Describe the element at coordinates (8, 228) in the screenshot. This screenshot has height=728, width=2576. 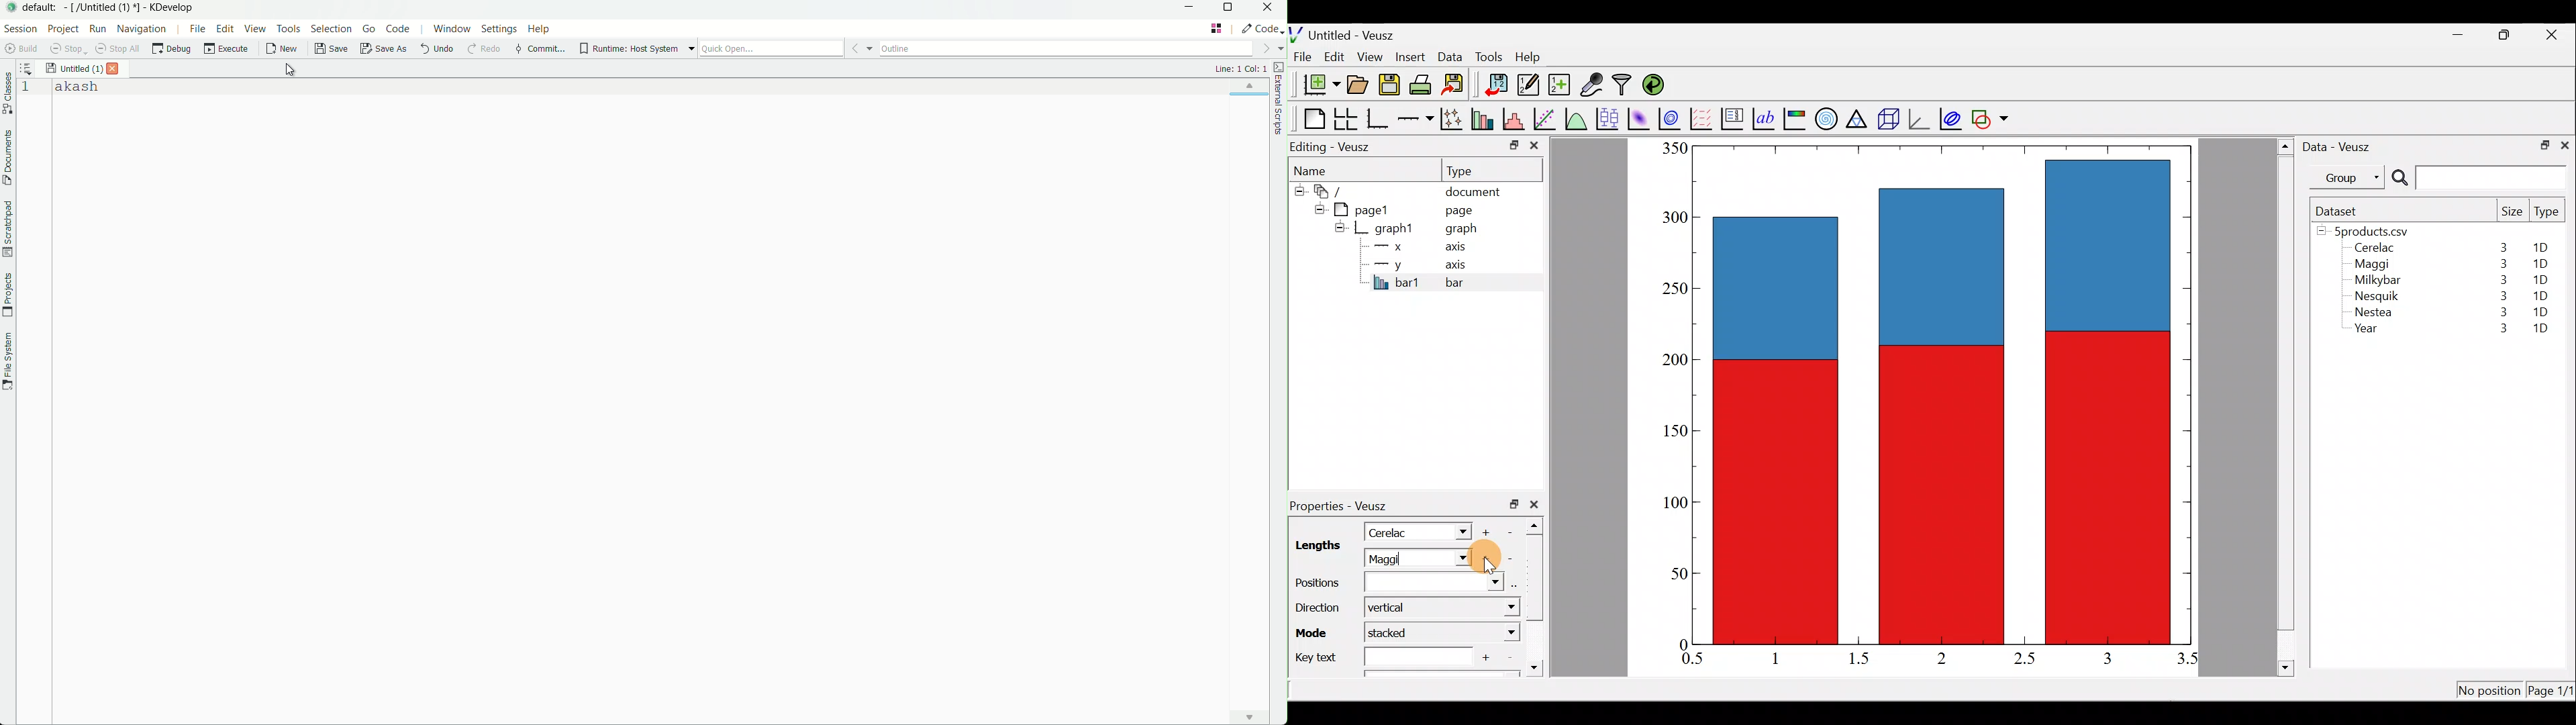
I see `scratchpad` at that location.